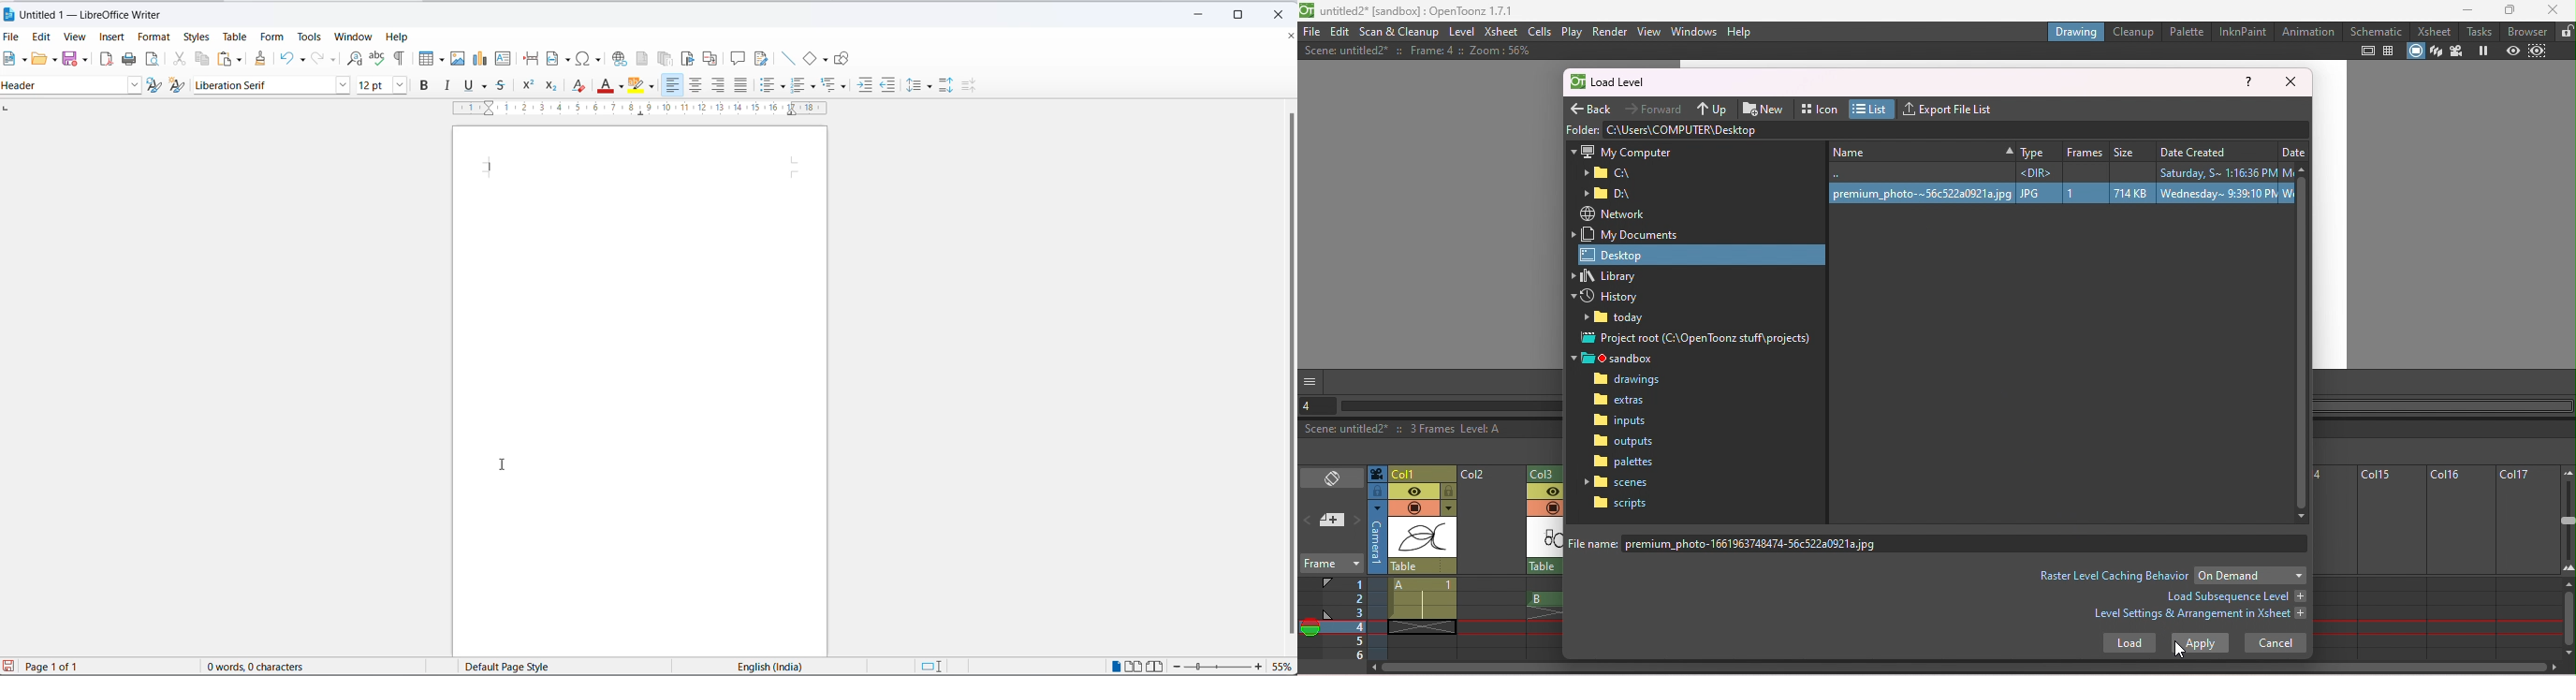 The height and width of the screenshot is (700, 2576). I want to click on Extras, so click(1629, 402).